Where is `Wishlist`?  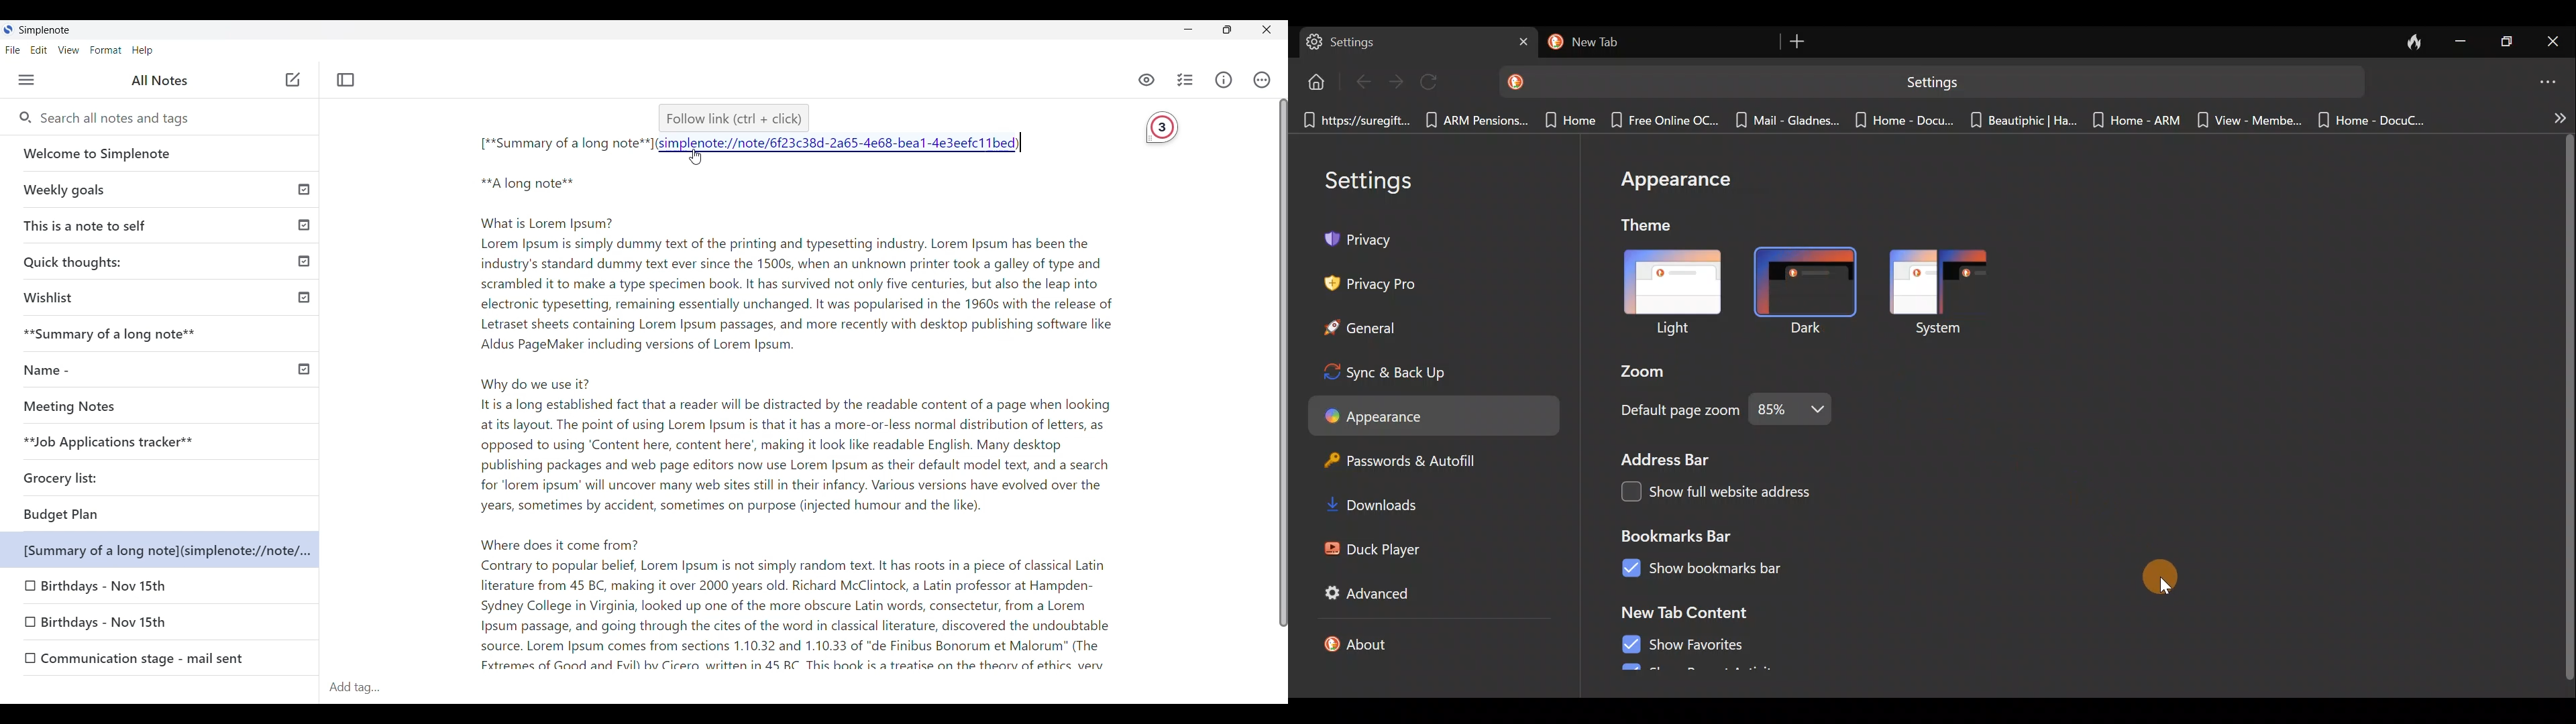 Wishlist is located at coordinates (162, 296).